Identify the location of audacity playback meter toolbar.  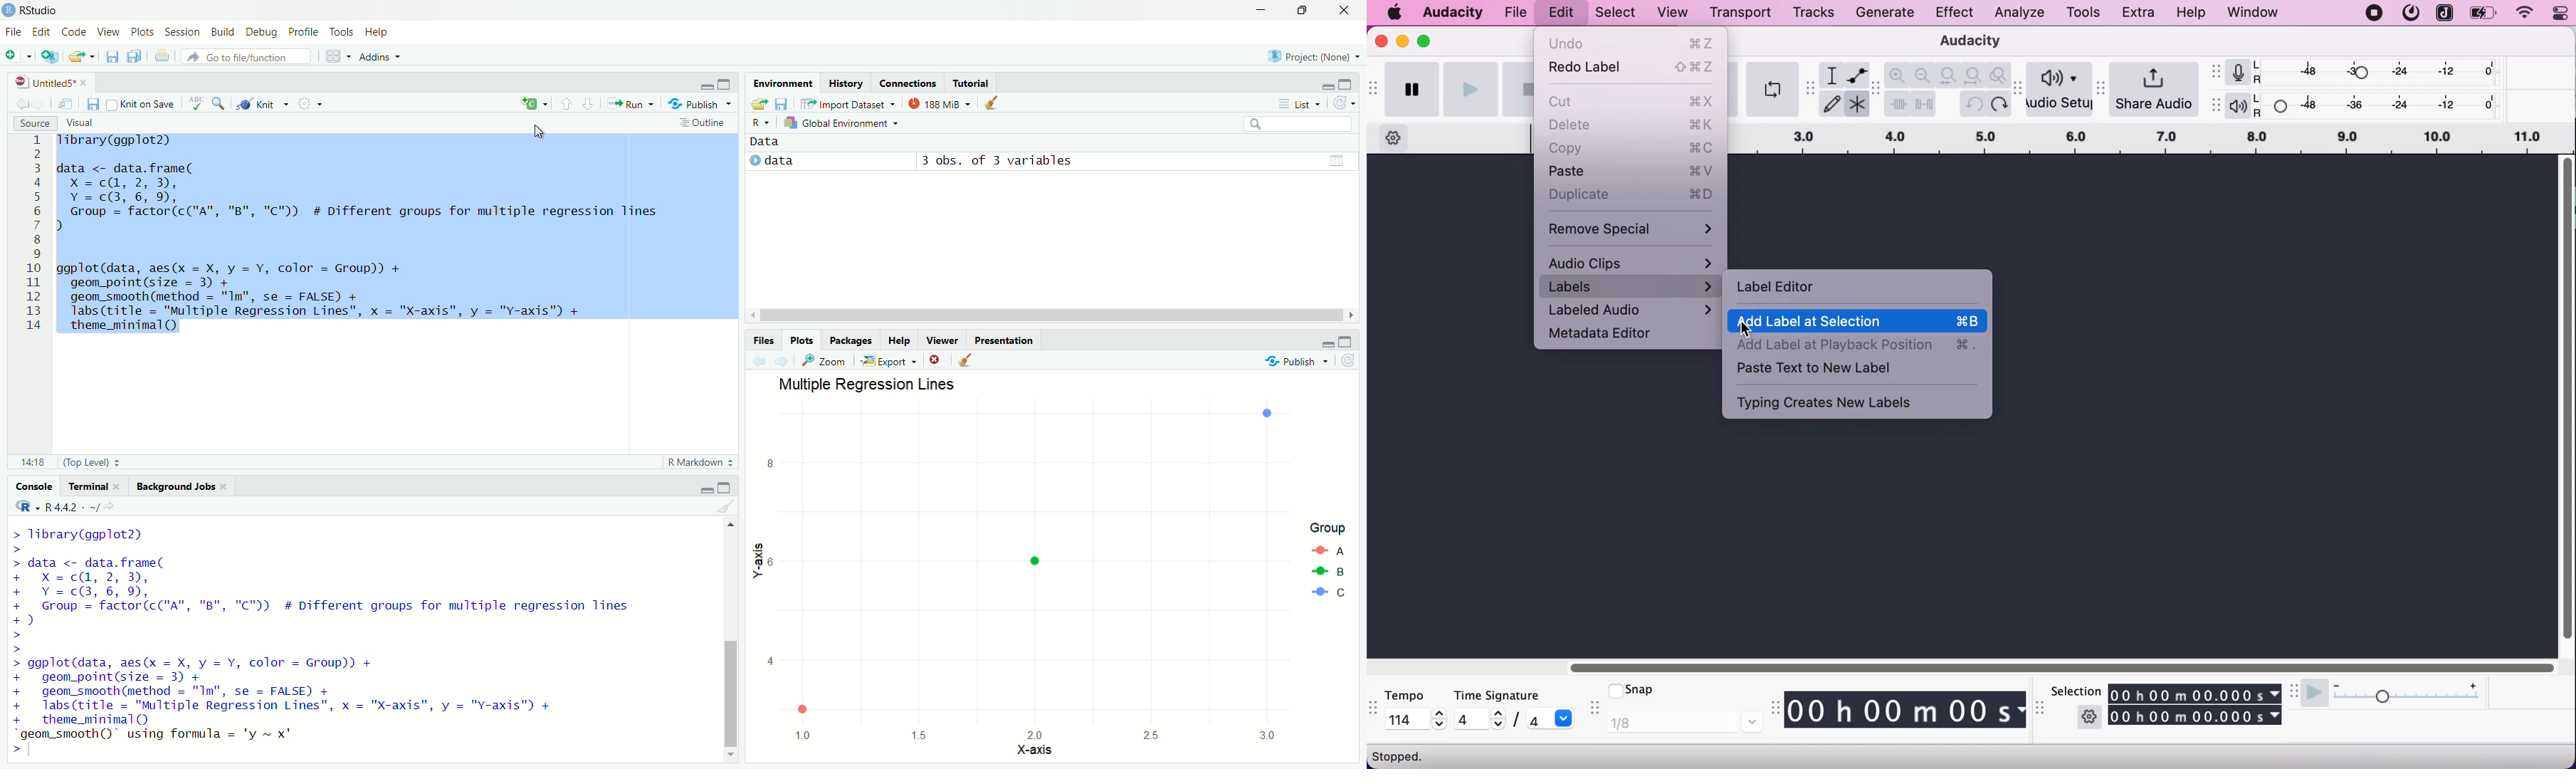
(2215, 106).